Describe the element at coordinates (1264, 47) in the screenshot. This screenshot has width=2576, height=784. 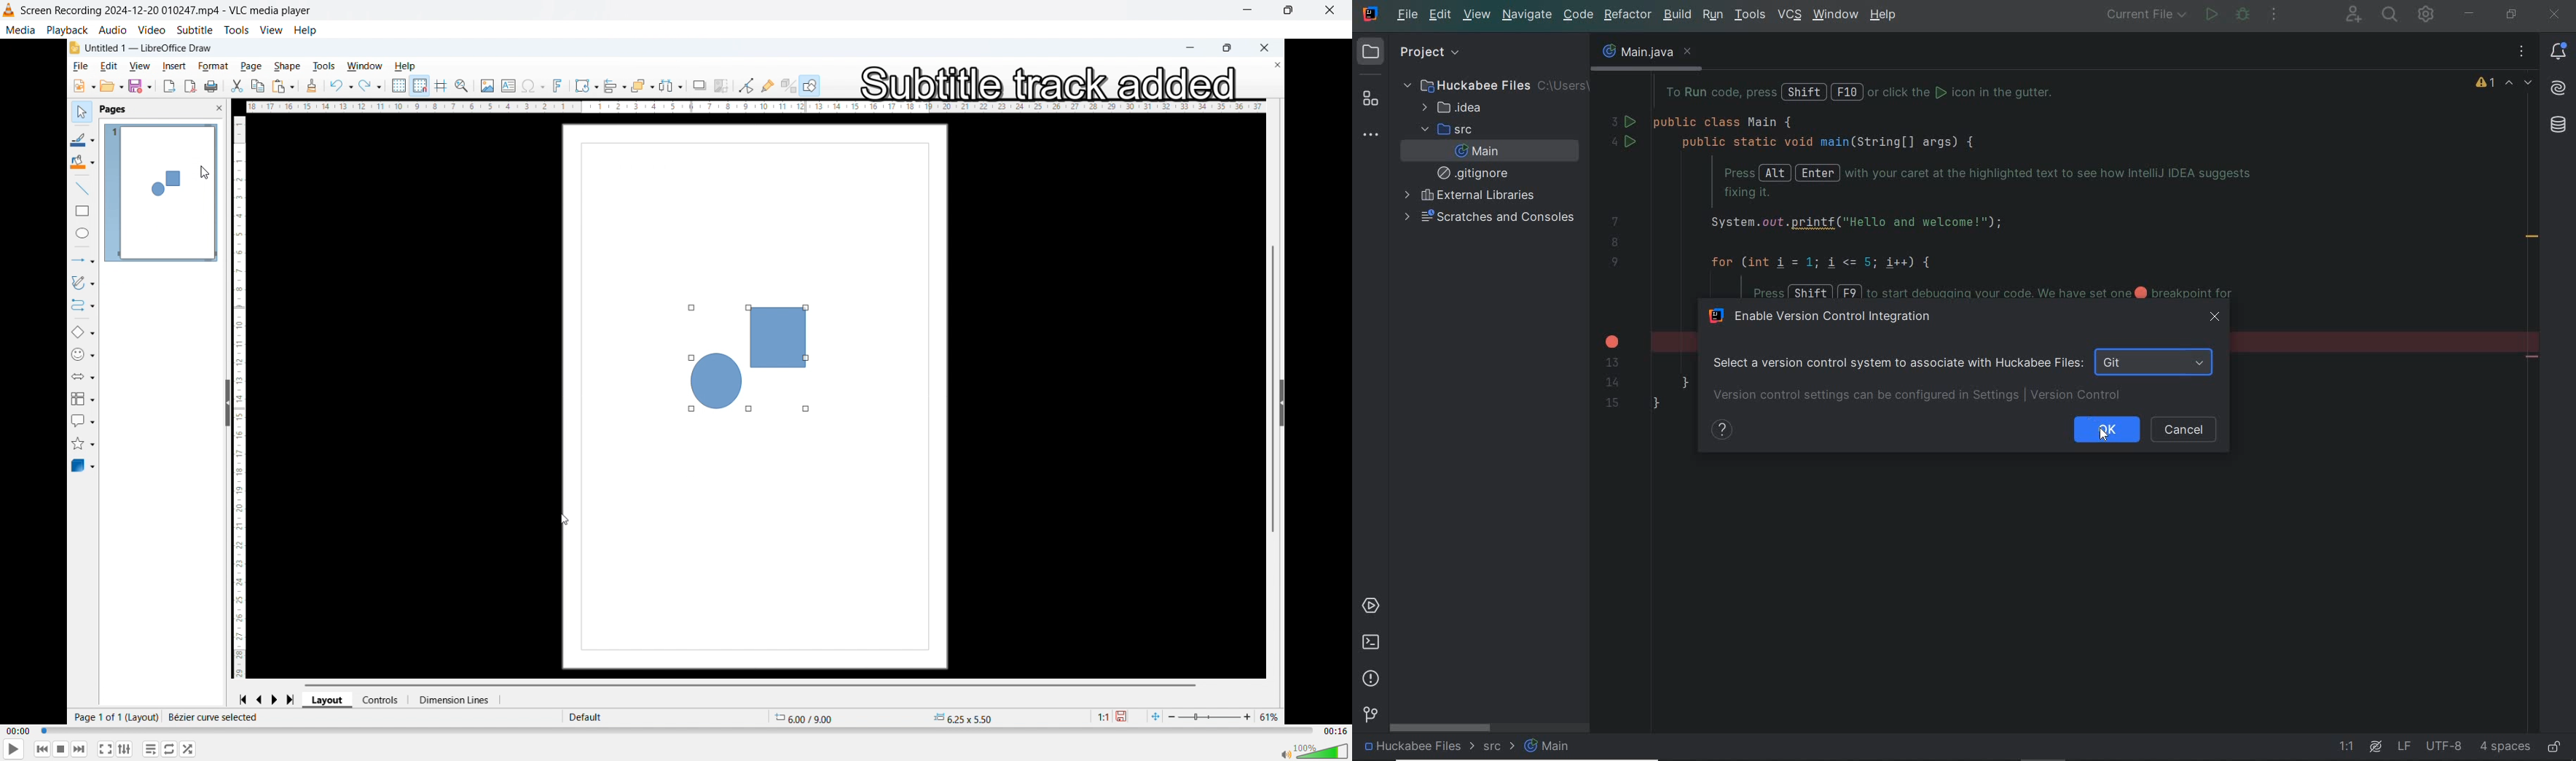
I see `close` at that location.